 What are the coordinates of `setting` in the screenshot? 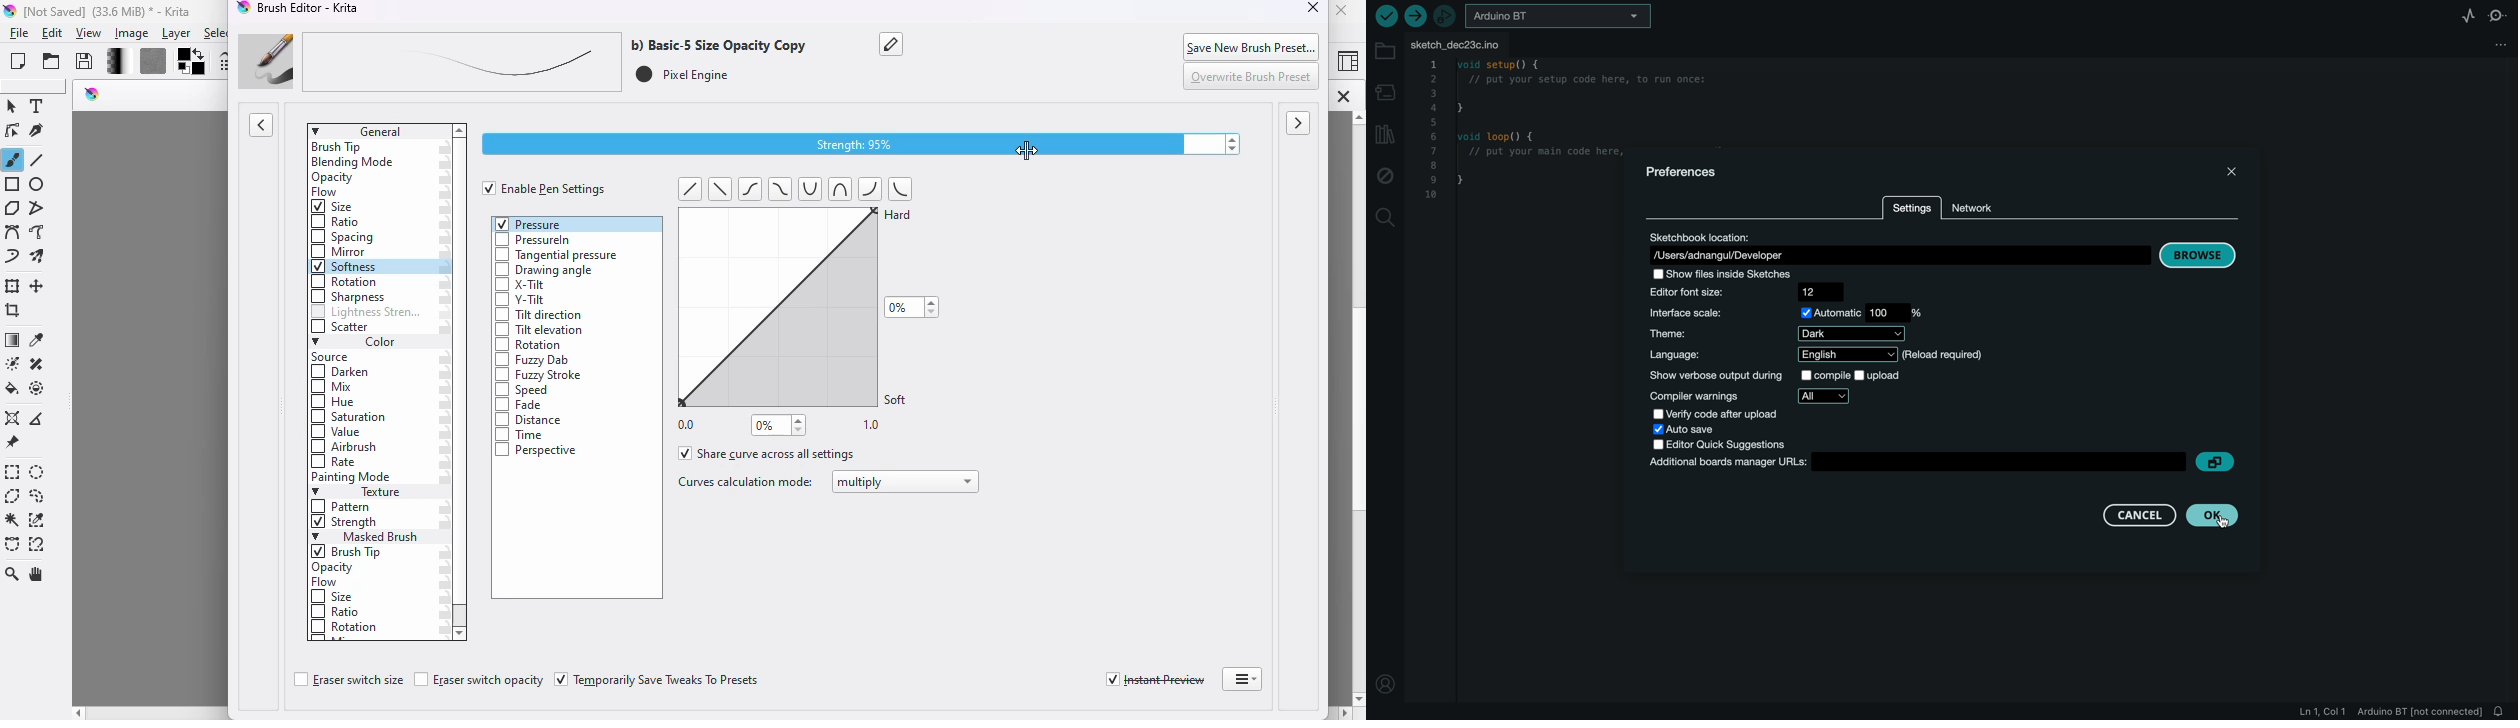 It's located at (1904, 206).